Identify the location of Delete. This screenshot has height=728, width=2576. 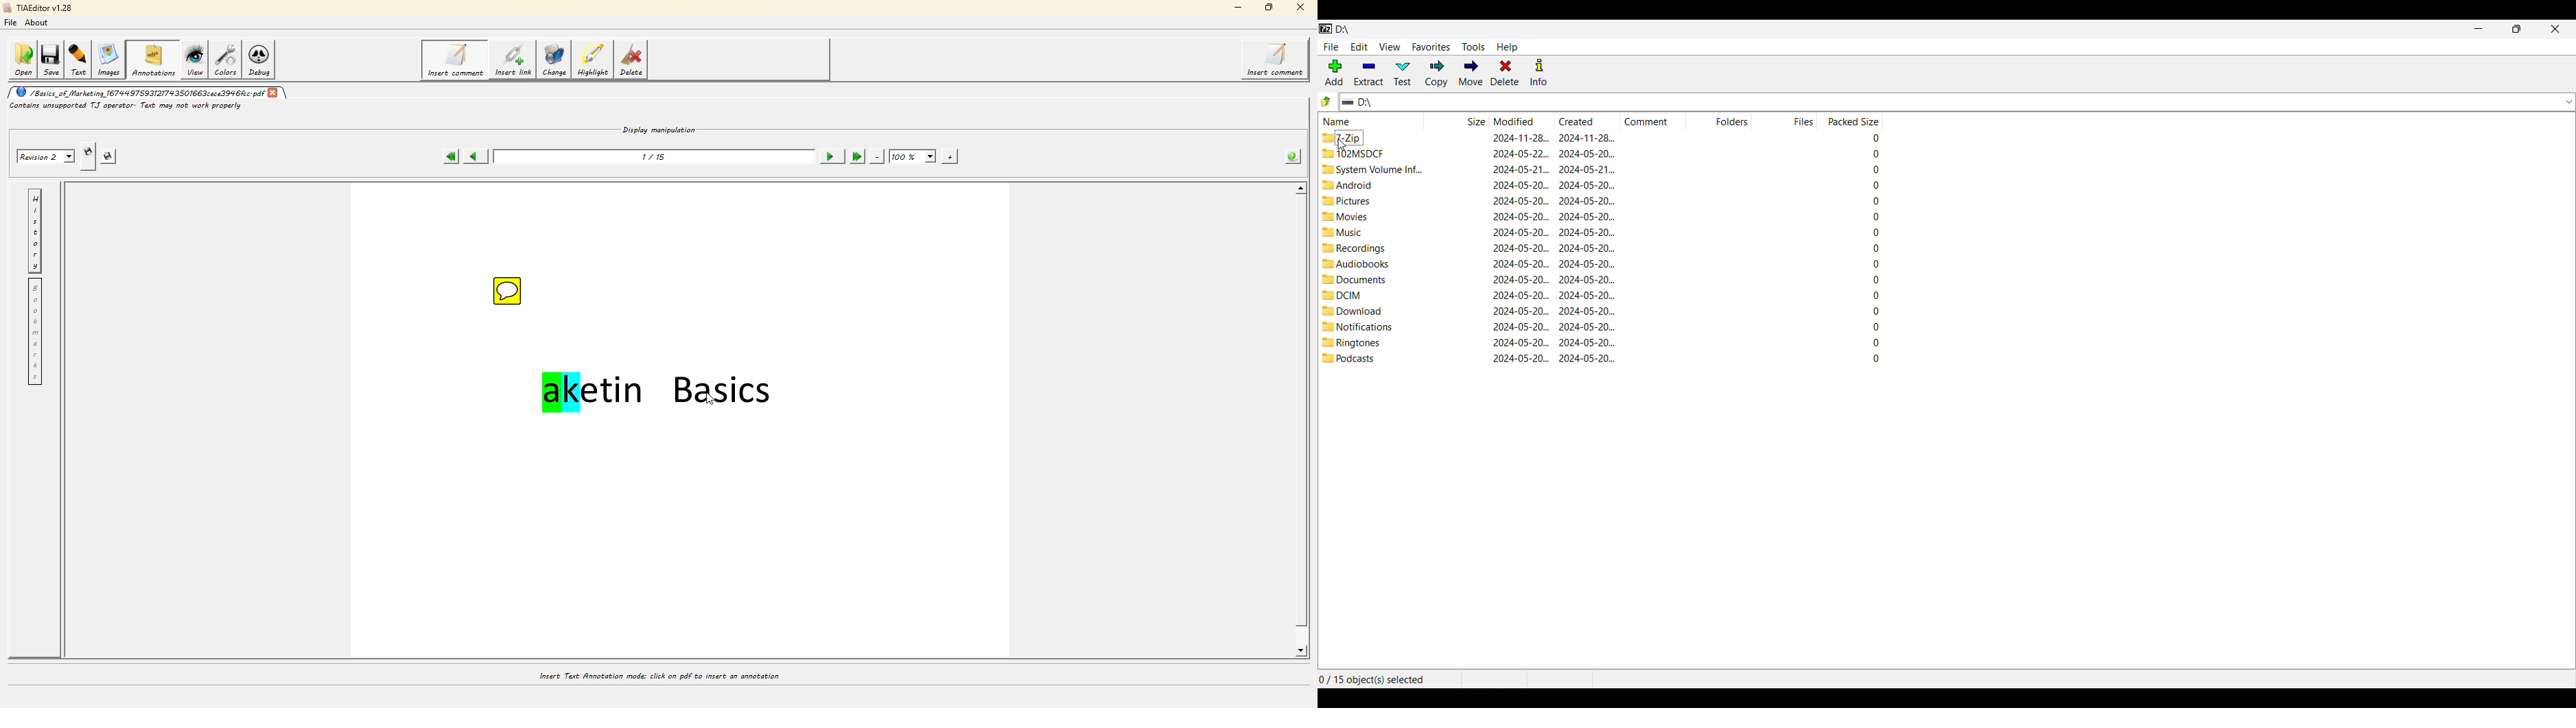
(1505, 72).